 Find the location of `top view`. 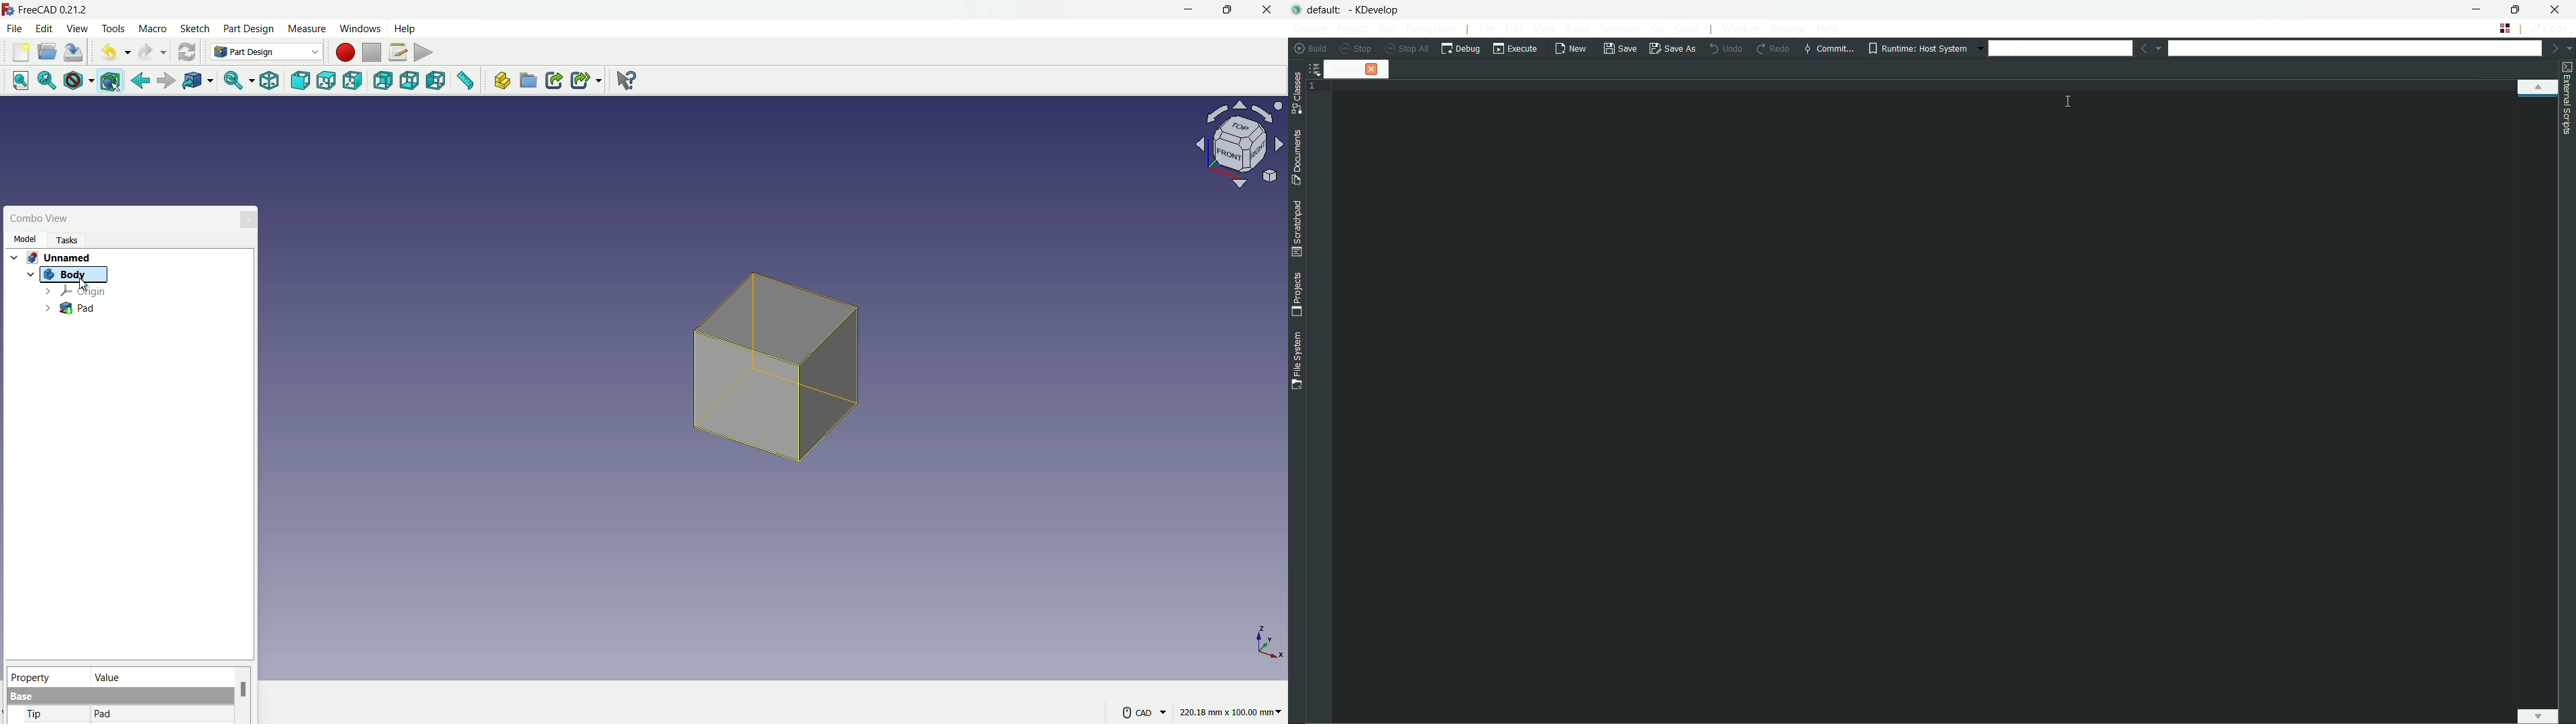

top view is located at coordinates (329, 80).